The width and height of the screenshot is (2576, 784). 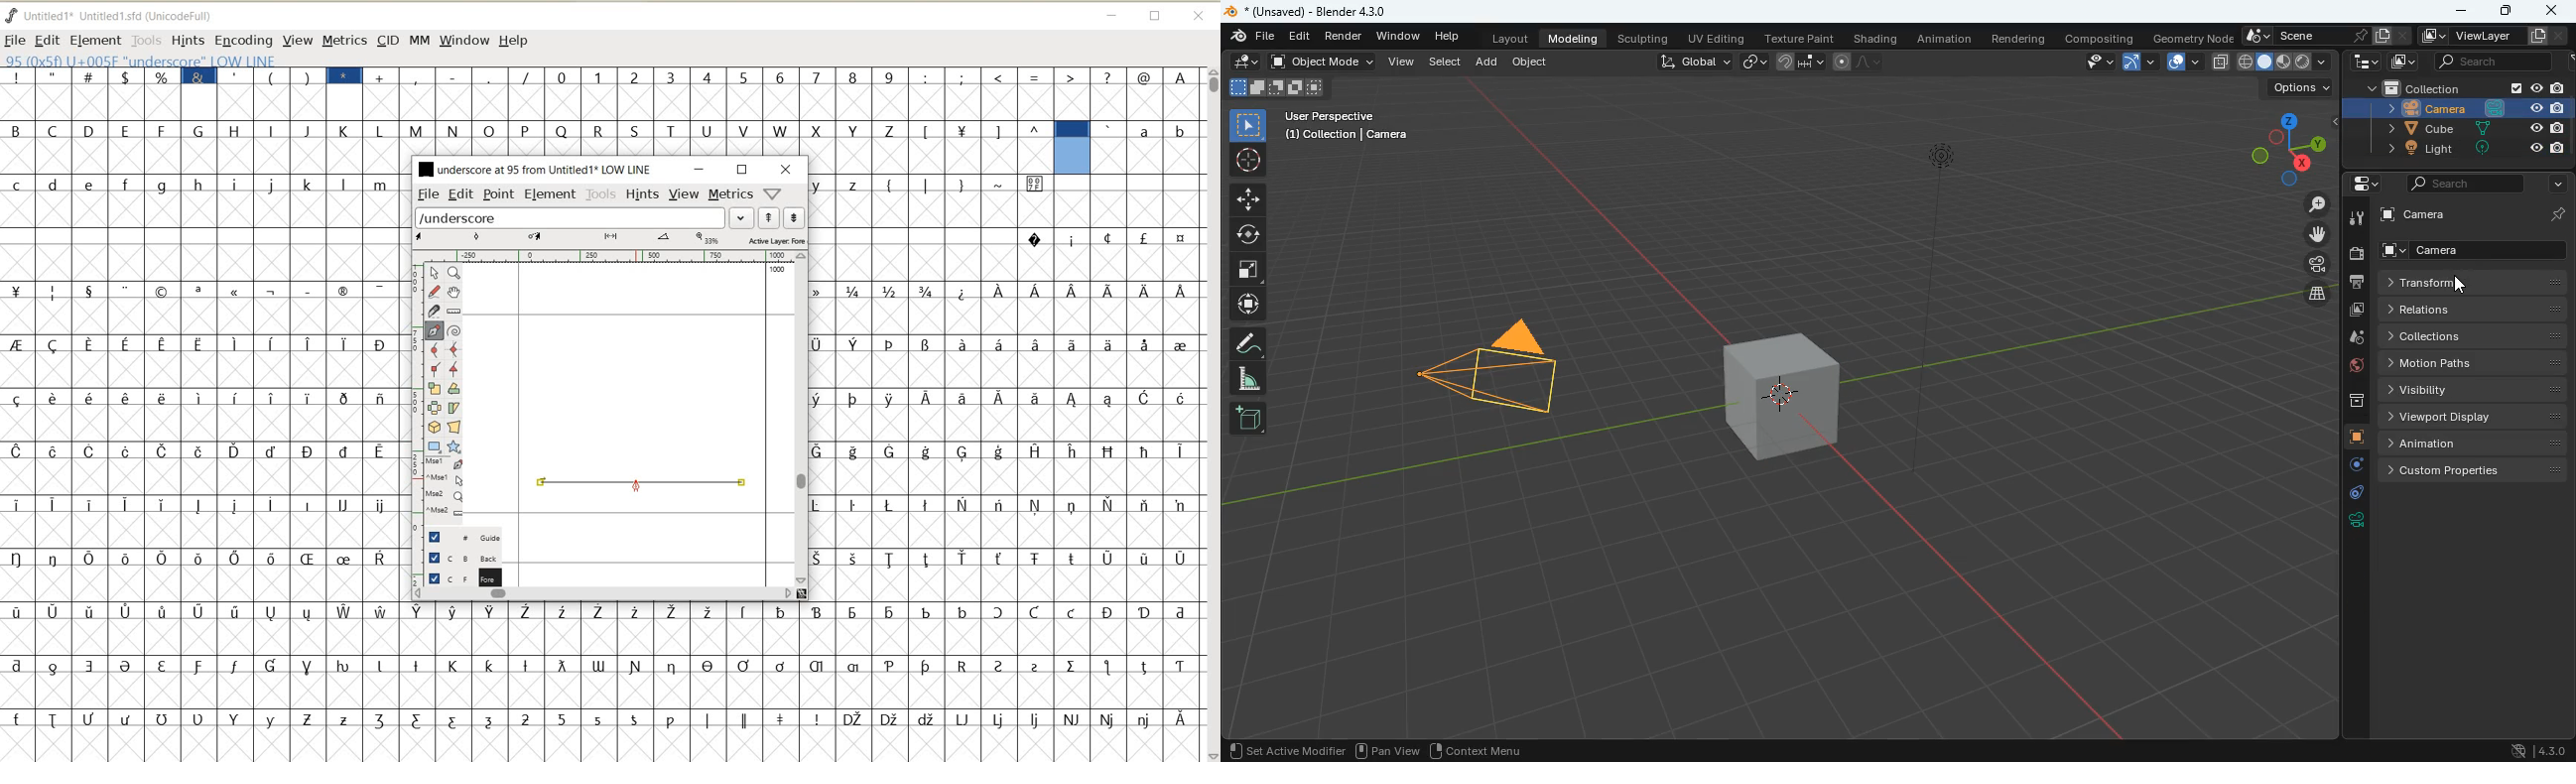 What do you see at coordinates (11, 15) in the screenshot?
I see `FONTFORGE` at bounding box center [11, 15].